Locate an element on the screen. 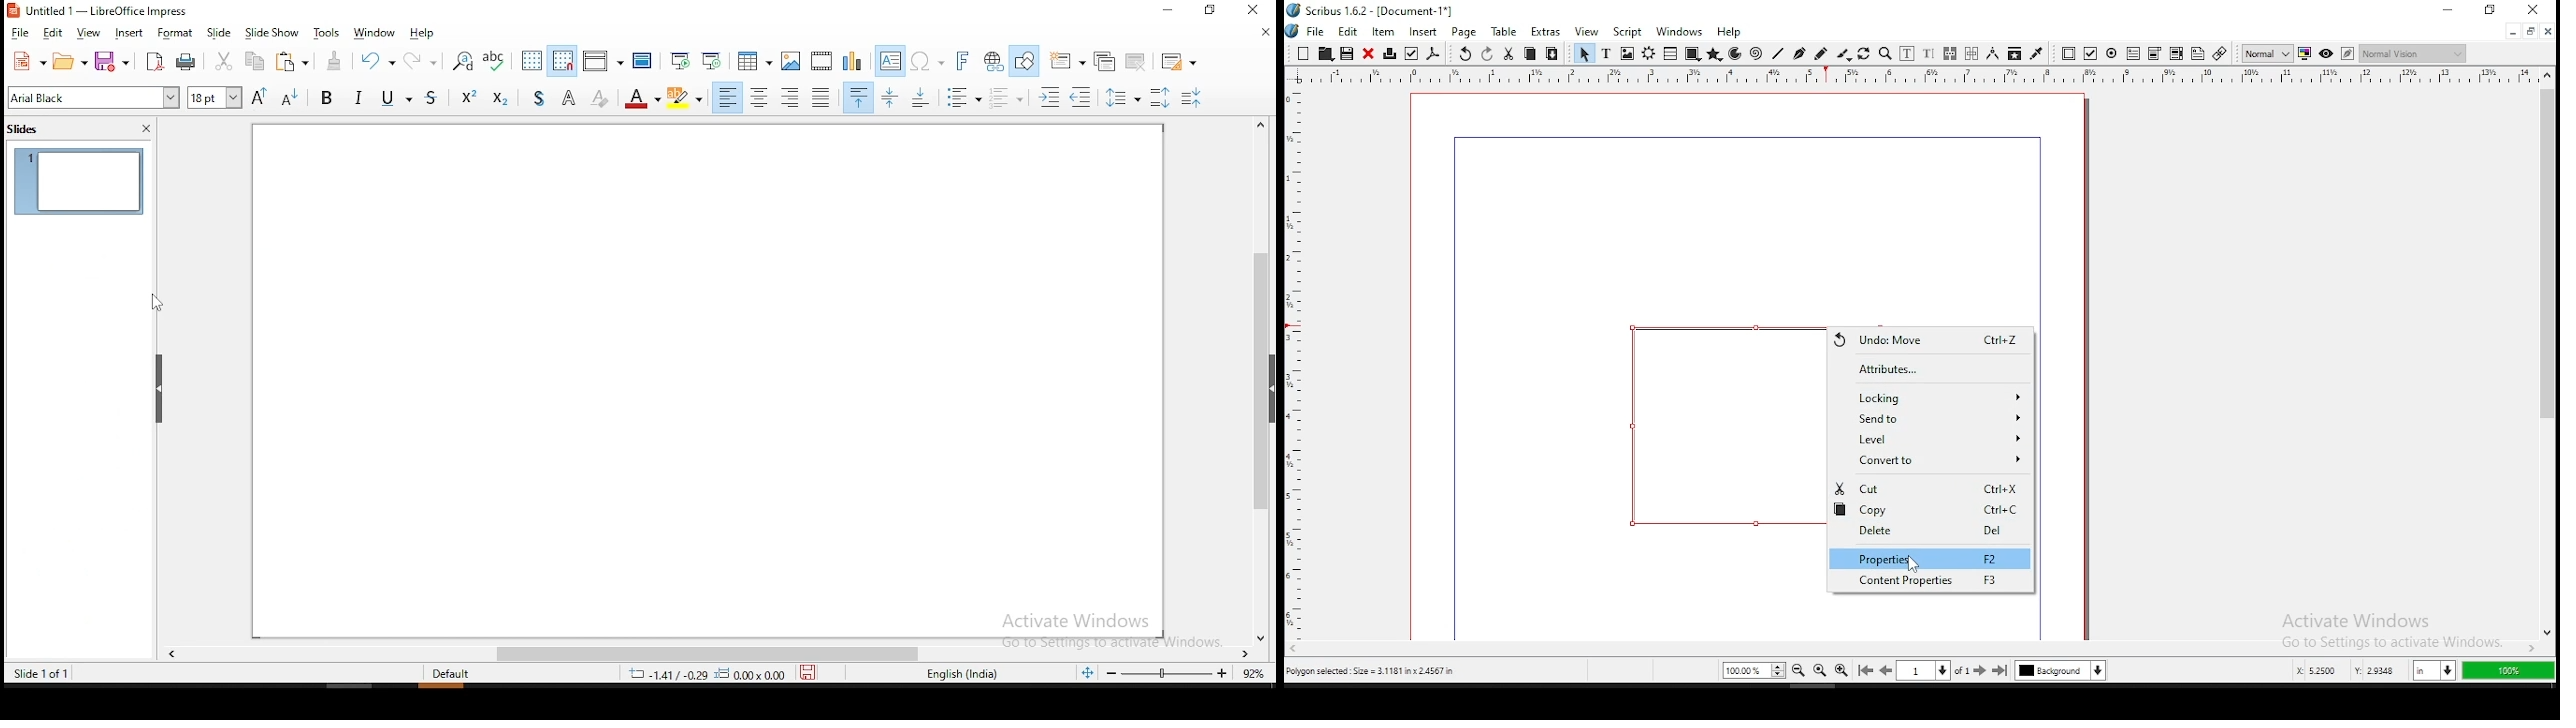 Image resolution: width=2576 pixels, height=728 pixels. undo is located at coordinates (1464, 54).